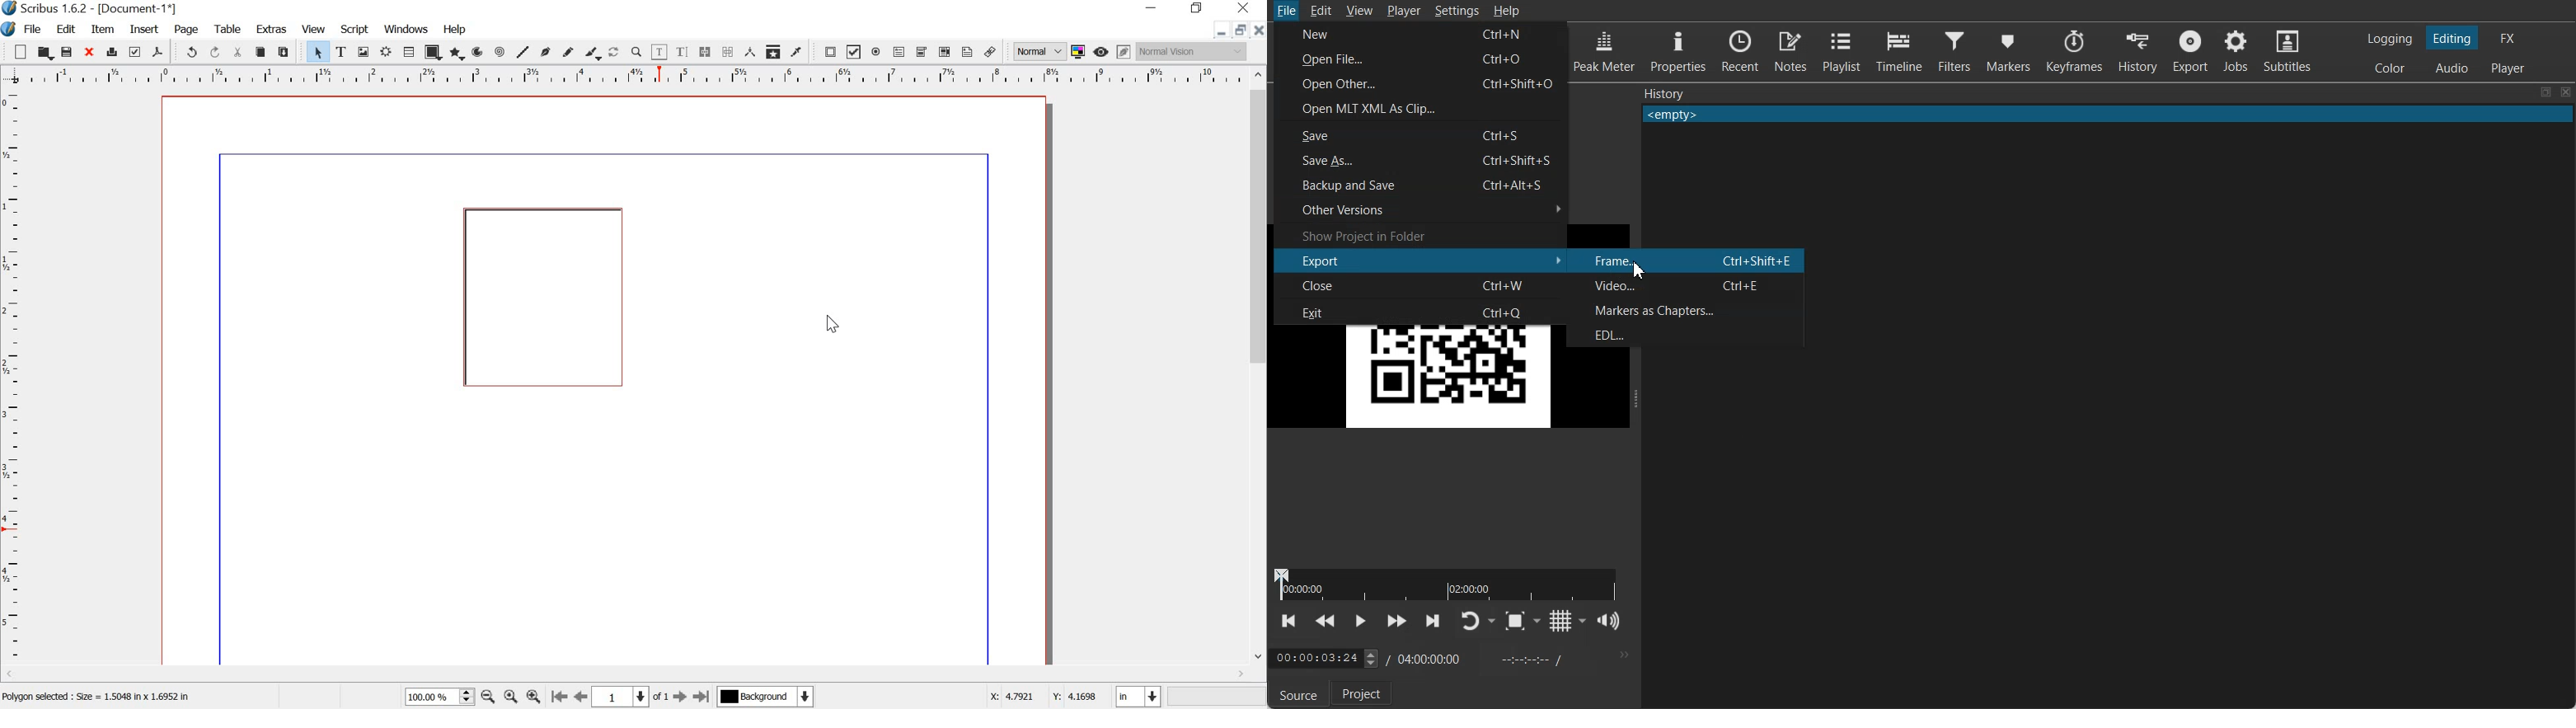 The width and height of the screenshot is (2576, 728). Describe the element at coordinates (286, 53) in the screenshot. I see `paste` at that location.